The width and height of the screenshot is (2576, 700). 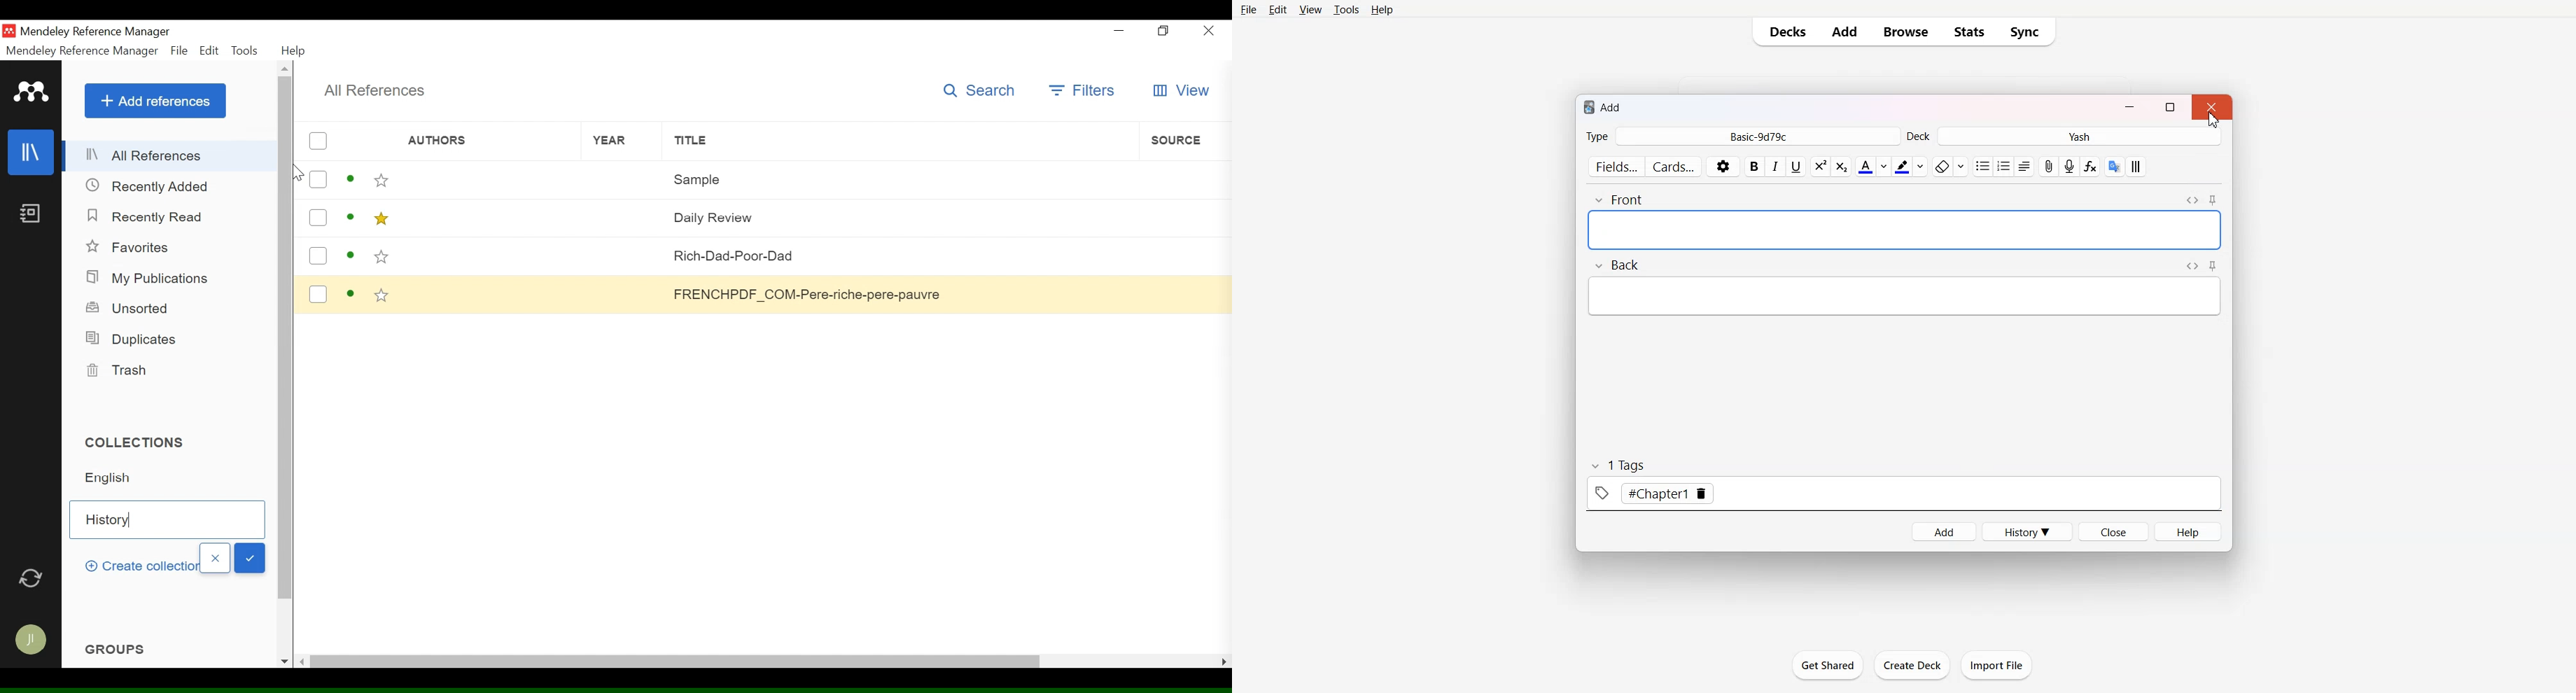 What do you see at coordinates (1904, 296) in the screenshot?
I see `back input field` at bounding box center [1904, 296].